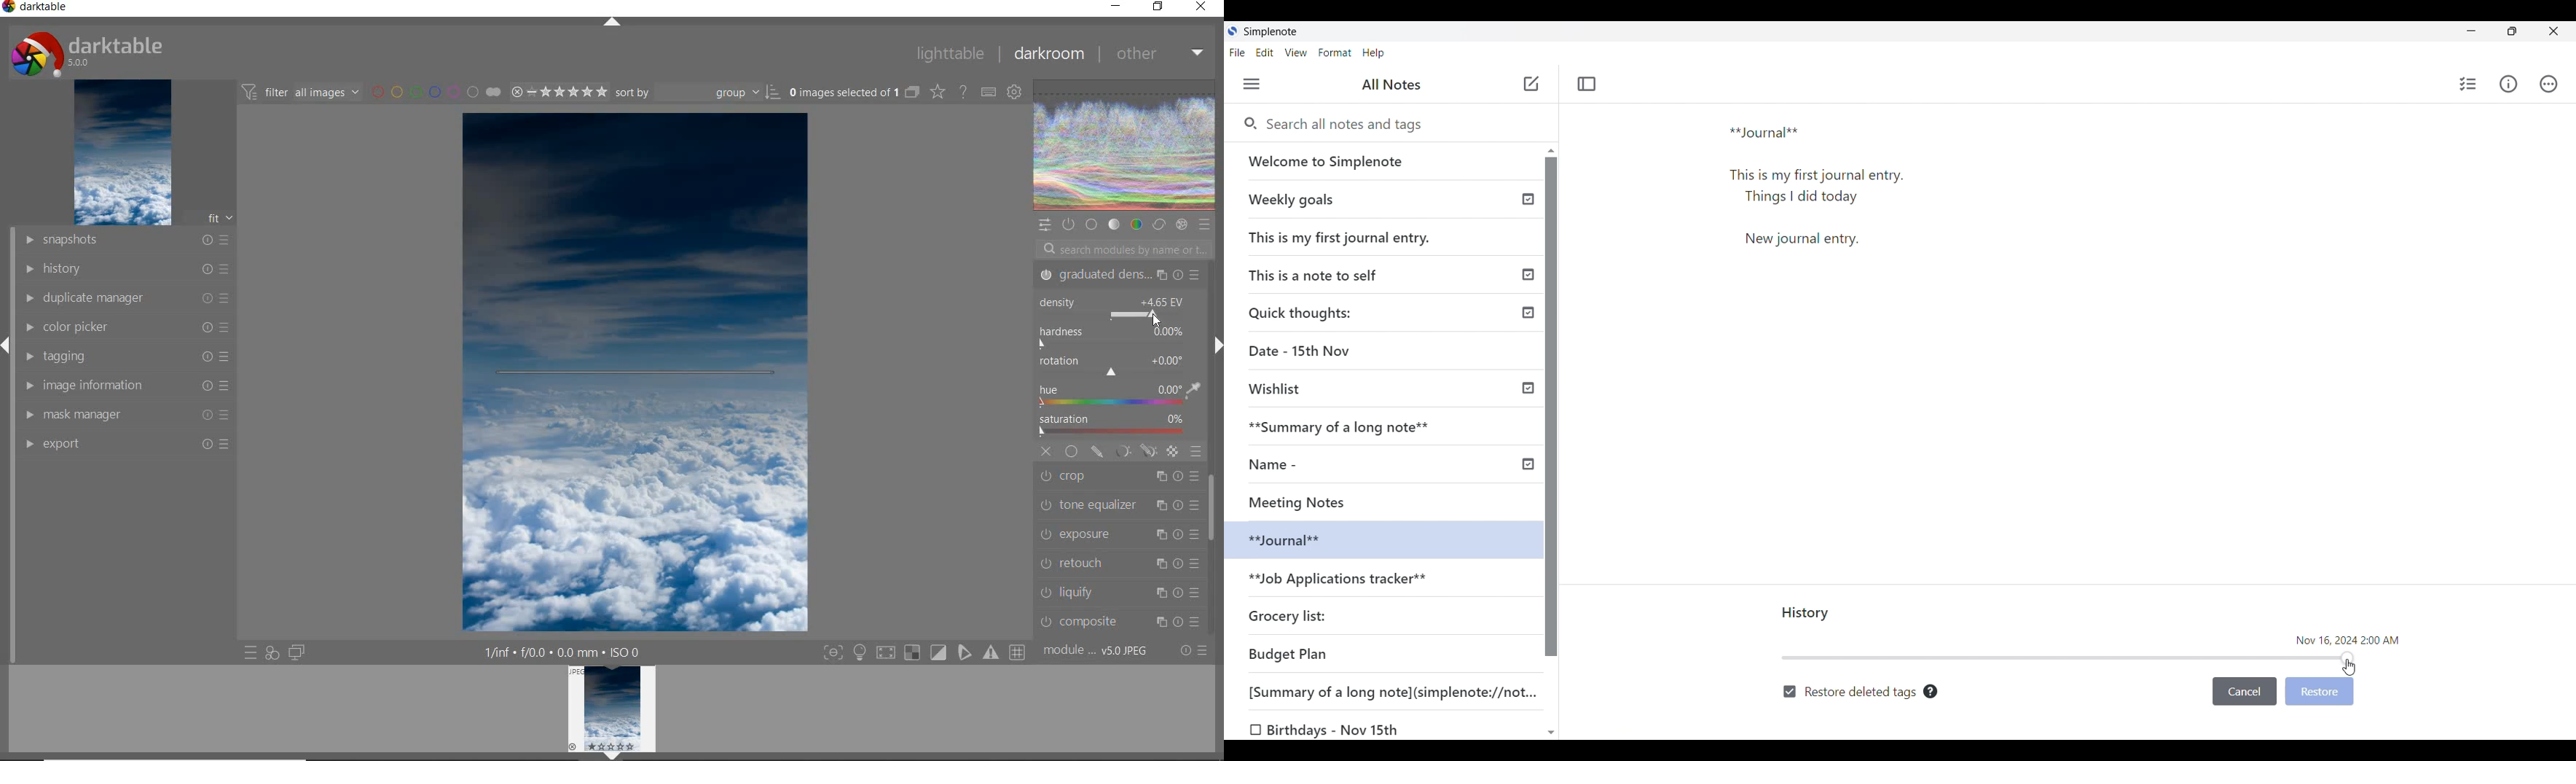  Describe the element at coordinates (1123, 591) in the screenshot. I see `liquify` at that location.